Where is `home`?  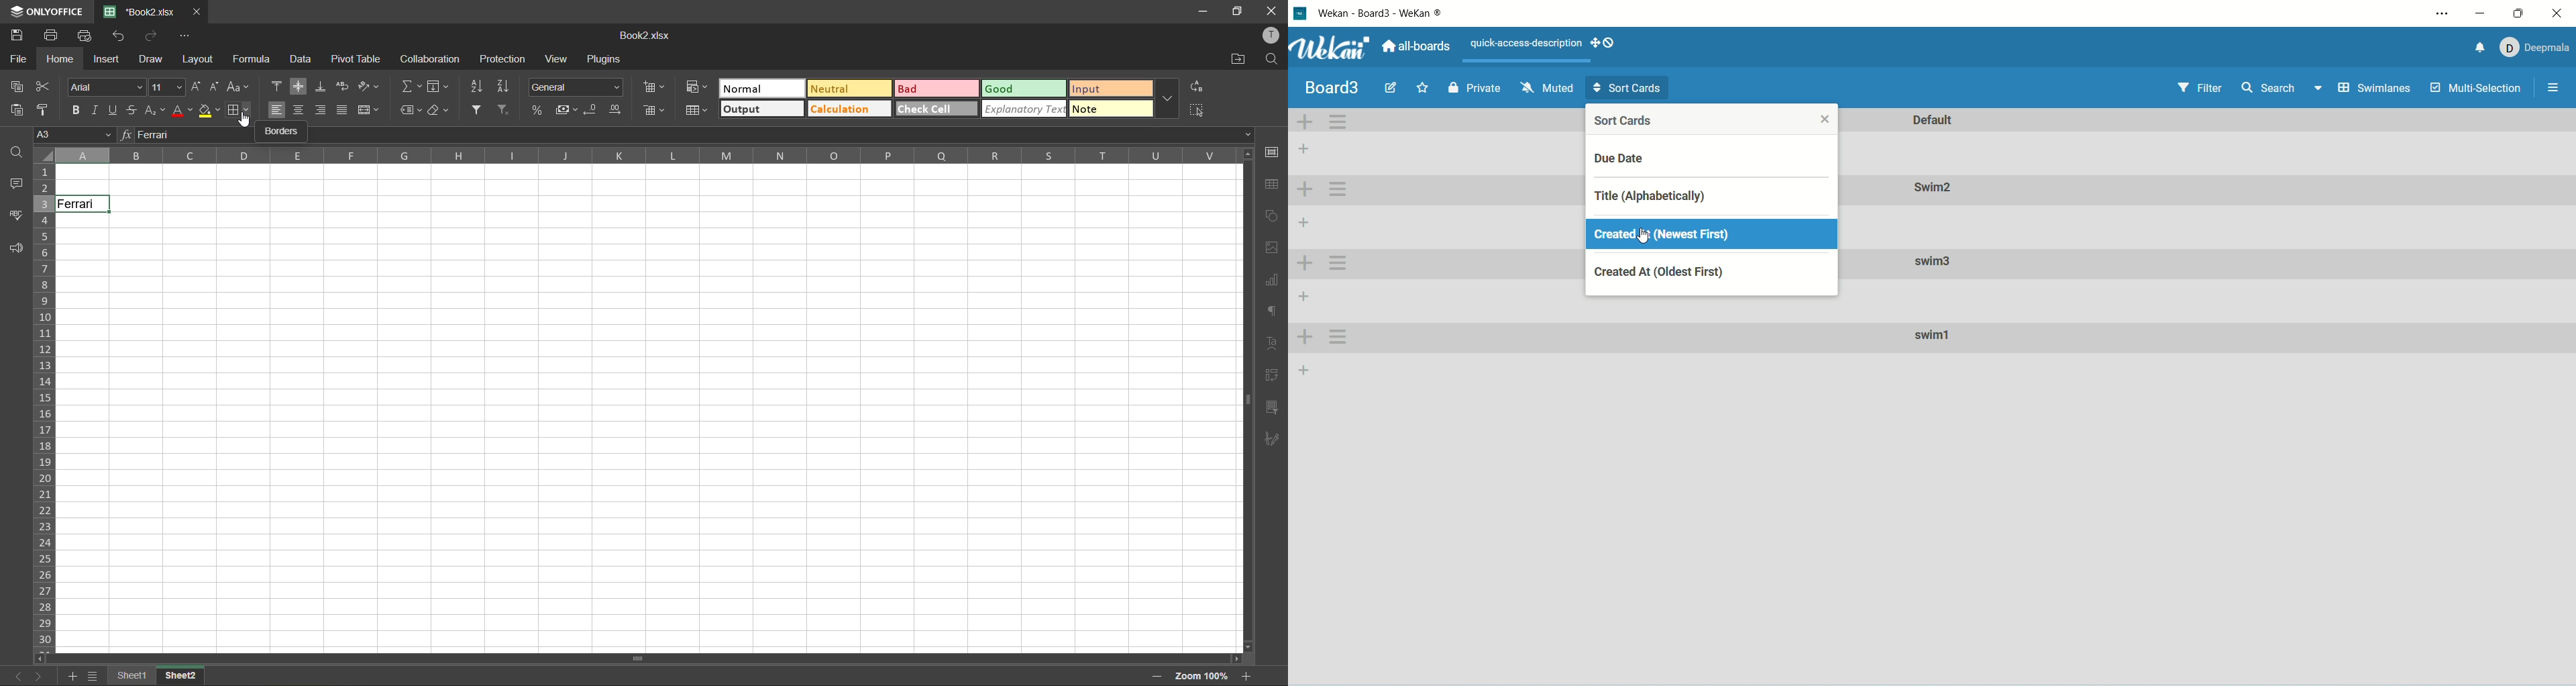
home is located at coordinates (61, 59).